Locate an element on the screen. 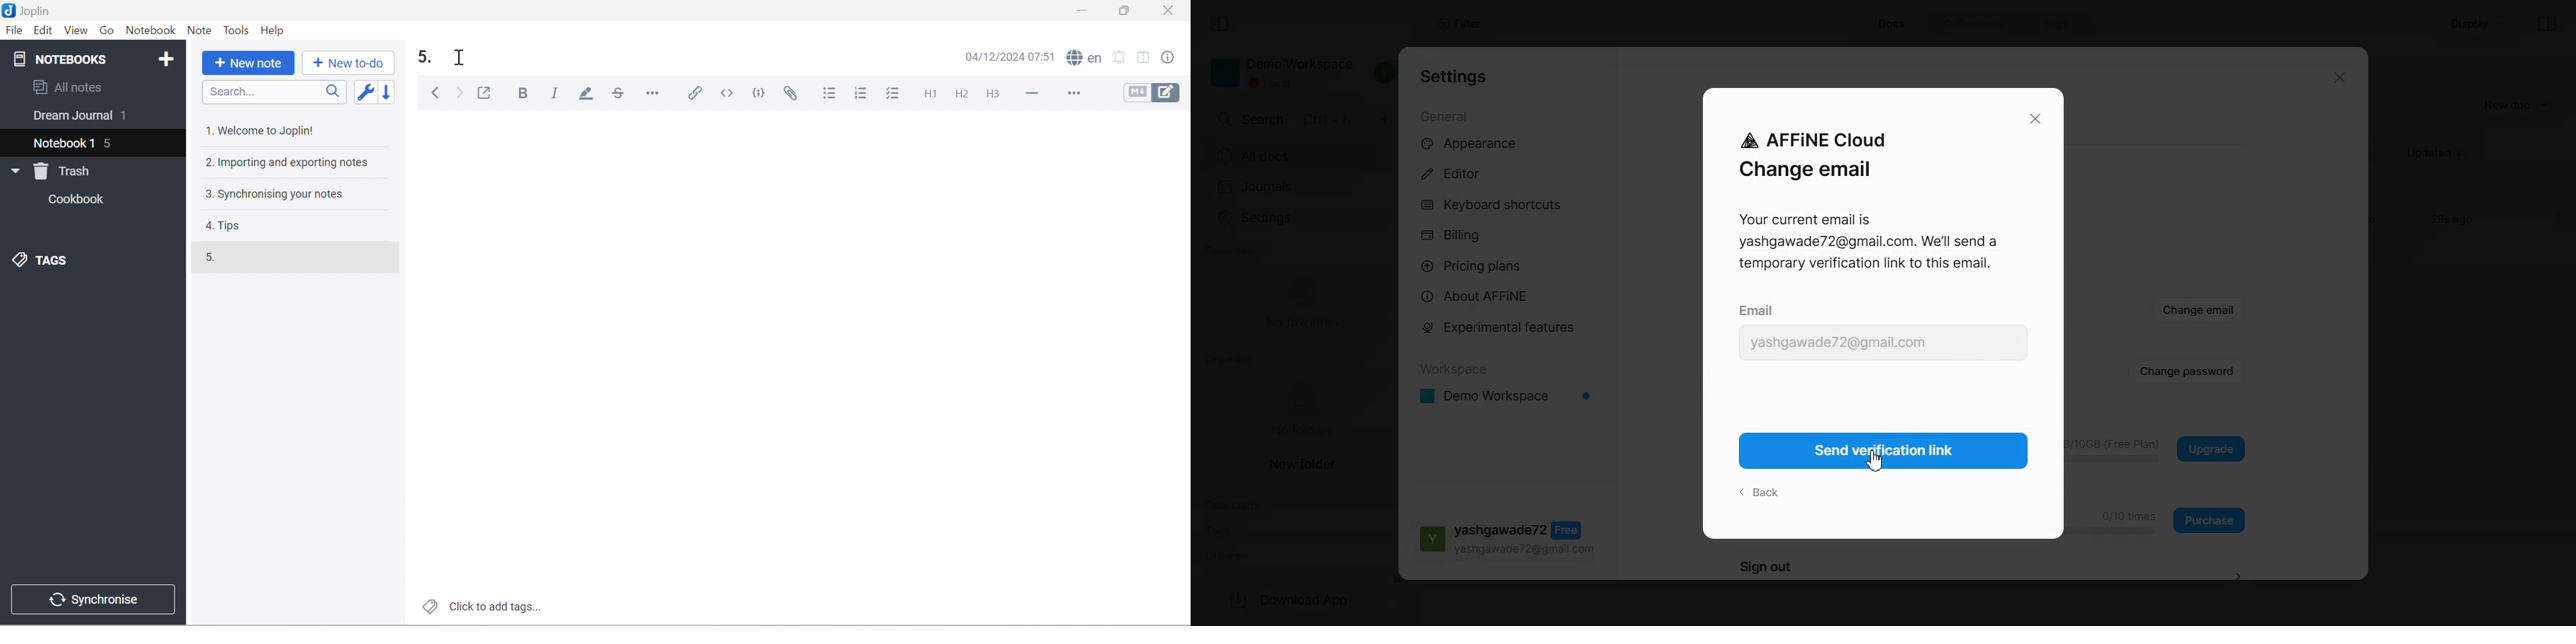 Image resolution: width=2576 pixels, height=644 pixels. Numbered list is located at coordinates (861, 94).